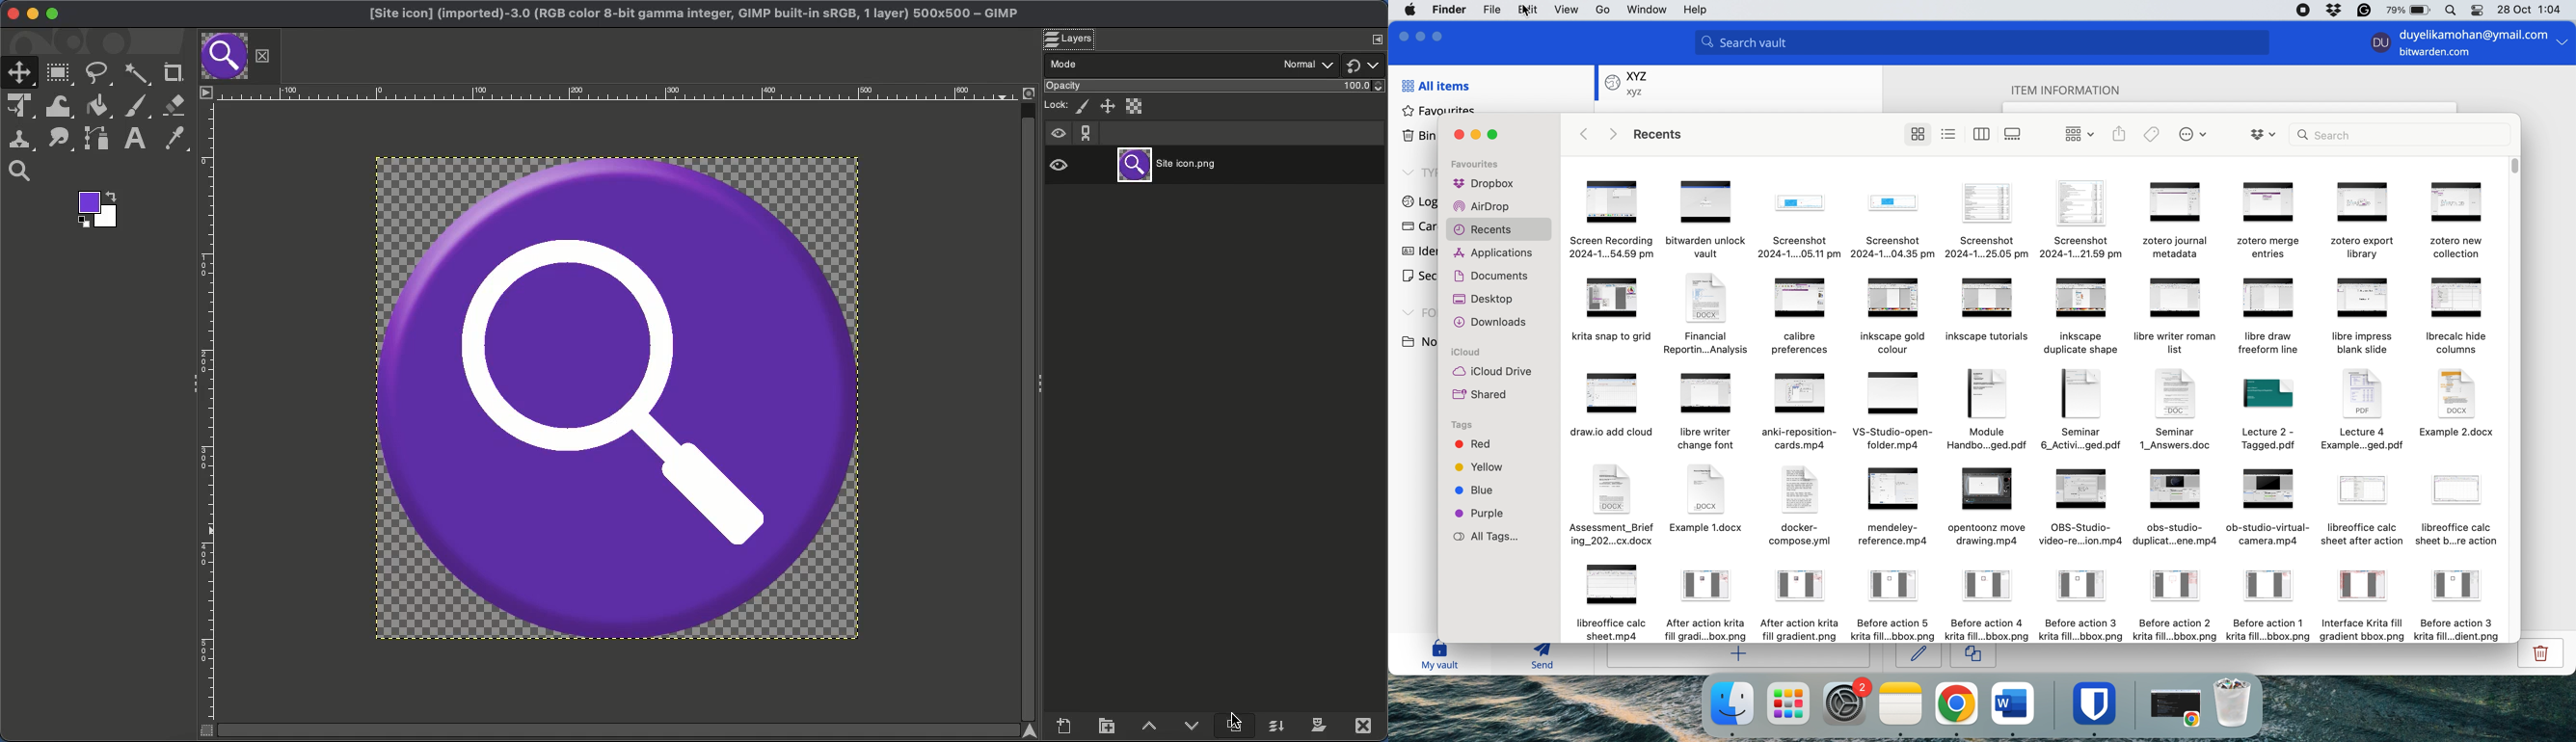 The width and height of the screenshot is (2576, 756). What do you see at coordinates (699, 15) in the screenshot?
I see `GIMP project` at bounding box center [699, 15].